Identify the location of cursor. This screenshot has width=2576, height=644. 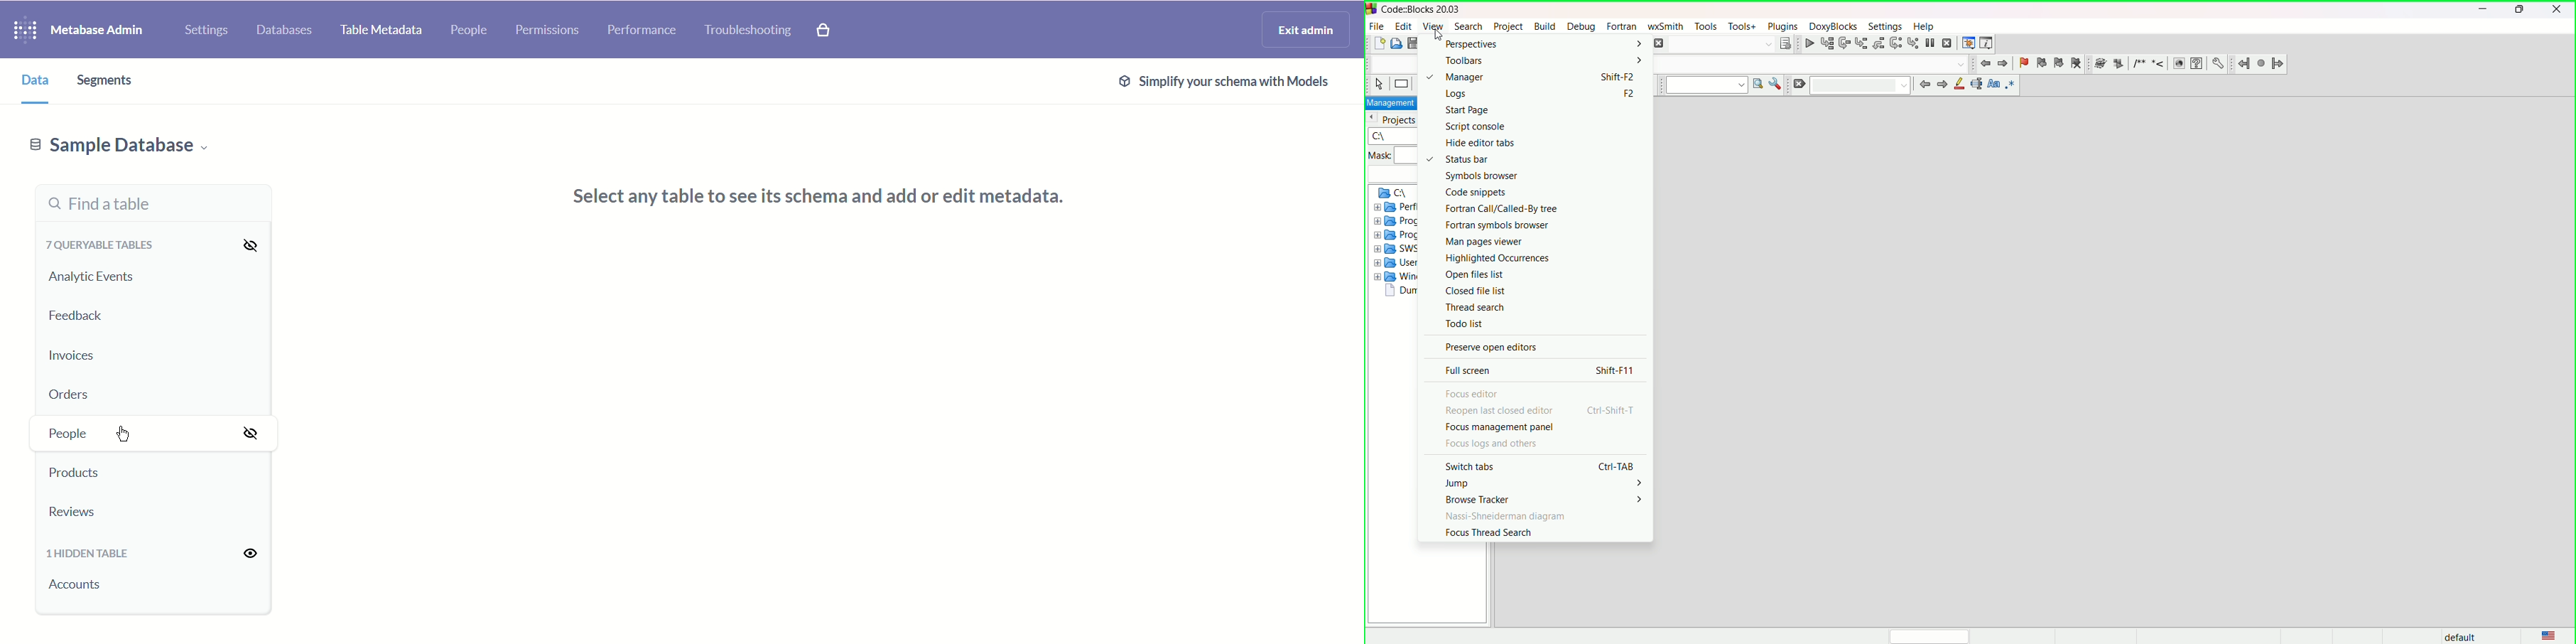
(126, 435).